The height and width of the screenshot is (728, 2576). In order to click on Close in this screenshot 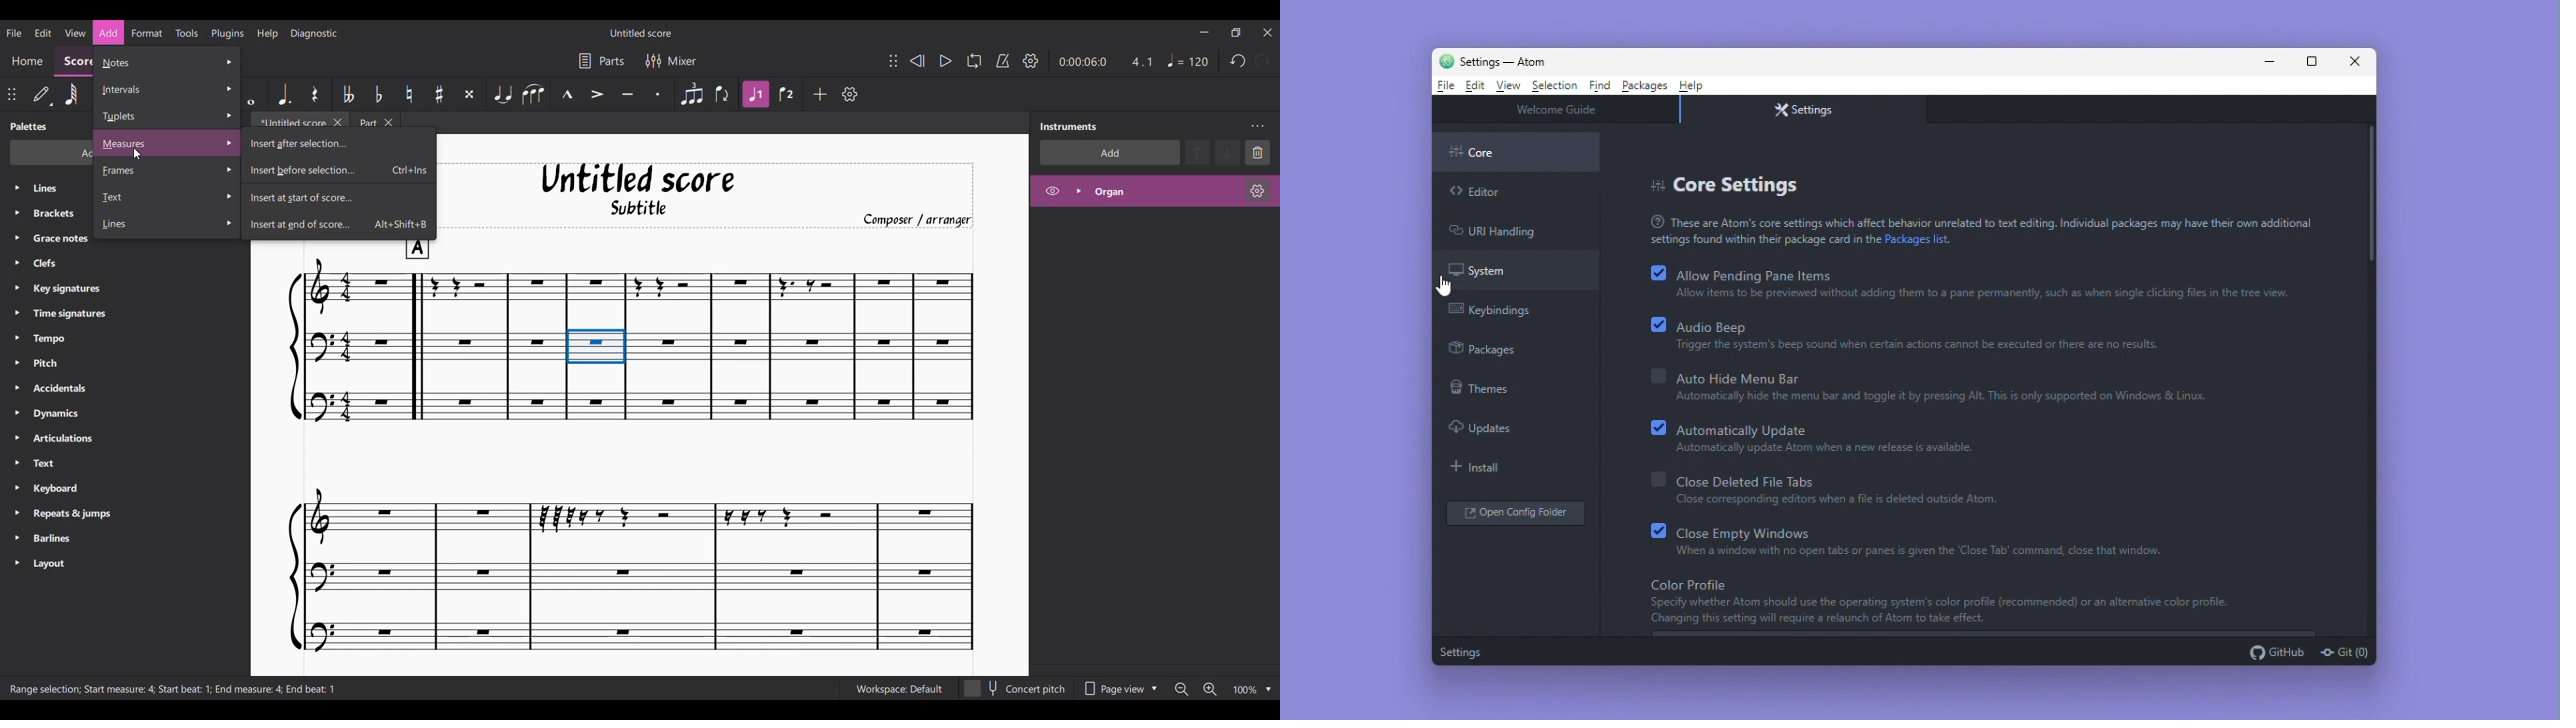, I will do `click(2356, 59)`.